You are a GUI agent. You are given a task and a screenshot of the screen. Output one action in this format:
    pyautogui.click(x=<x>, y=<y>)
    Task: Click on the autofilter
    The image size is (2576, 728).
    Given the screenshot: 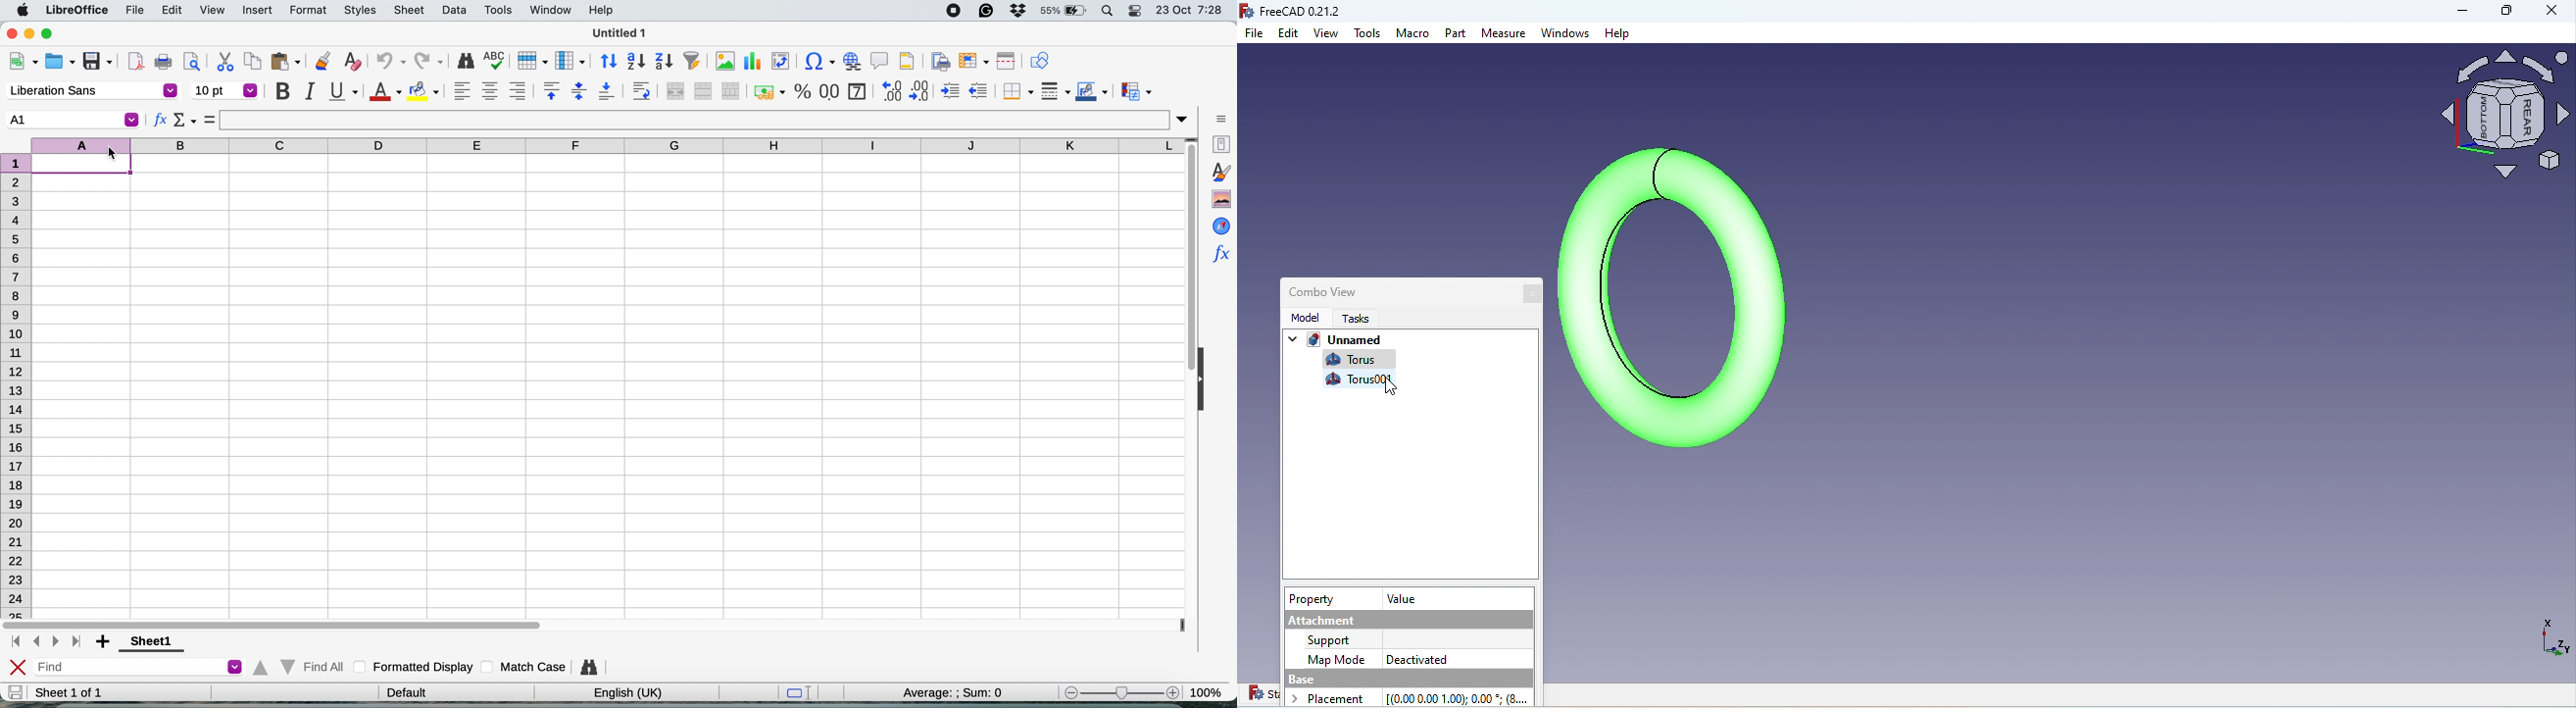 What is the action you would take?
    pyautogui.click(x=692, y=60)
    